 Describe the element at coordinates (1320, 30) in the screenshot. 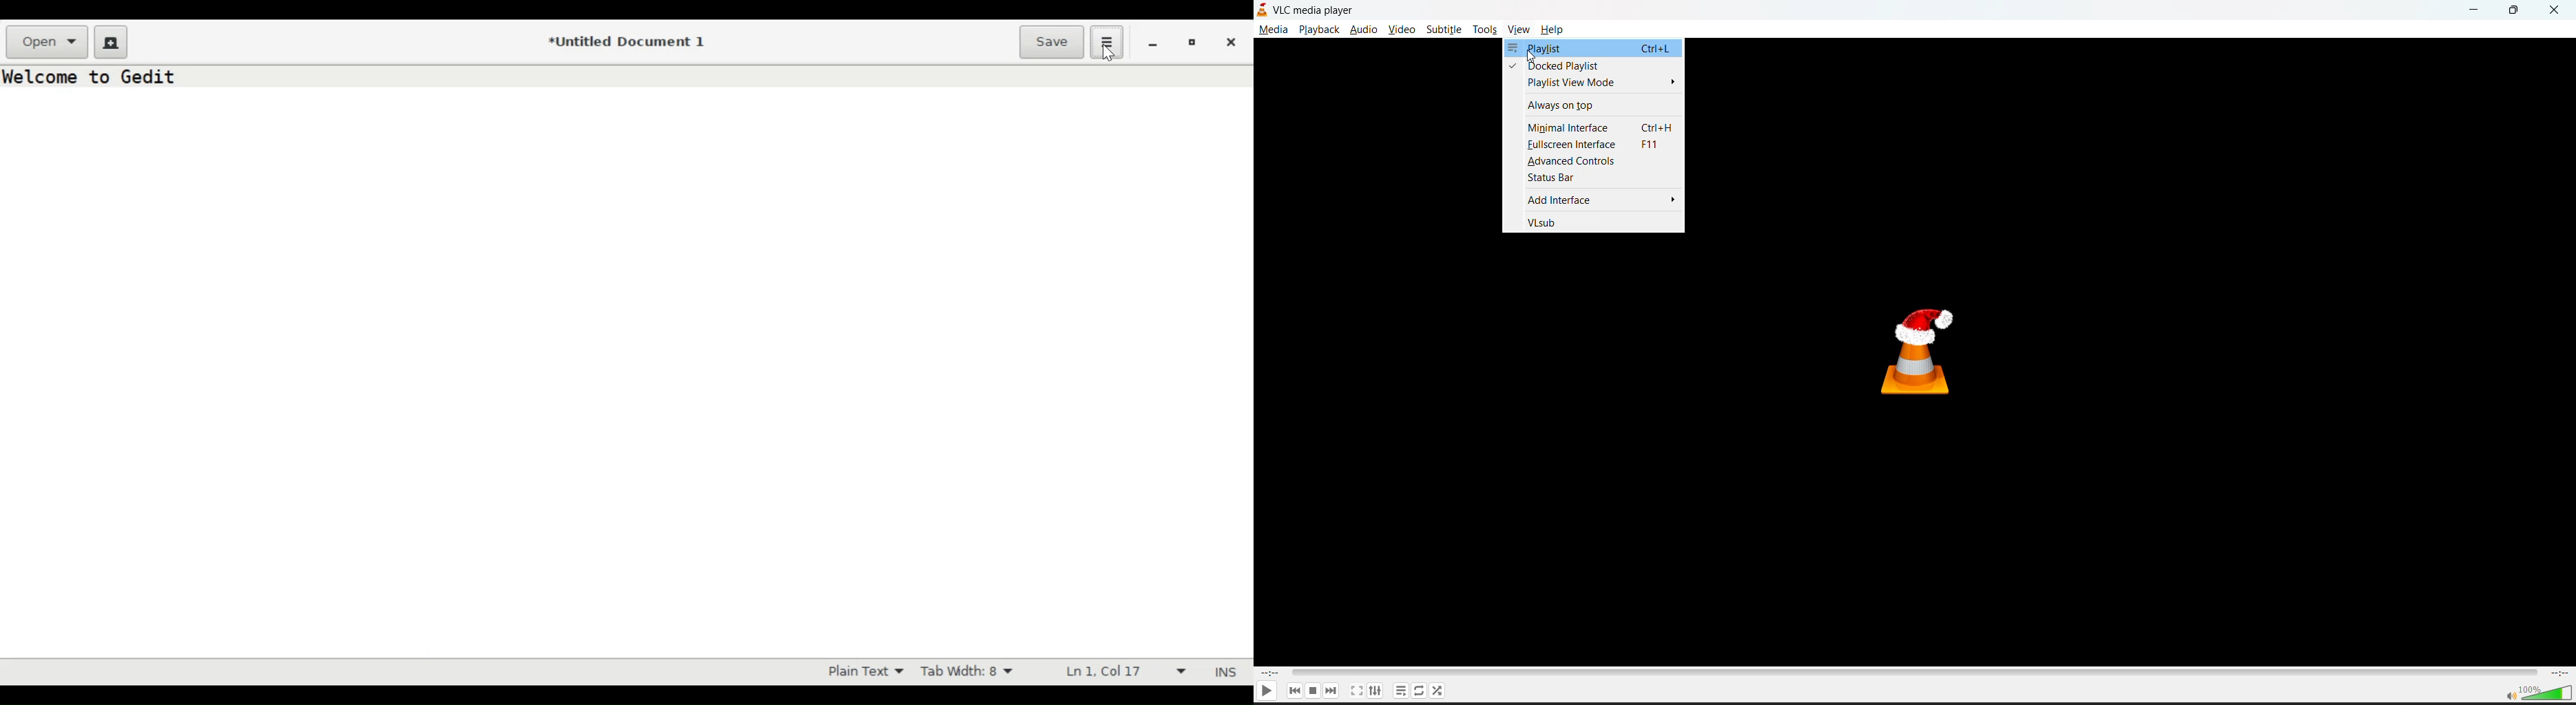

I see `playback` at that location.